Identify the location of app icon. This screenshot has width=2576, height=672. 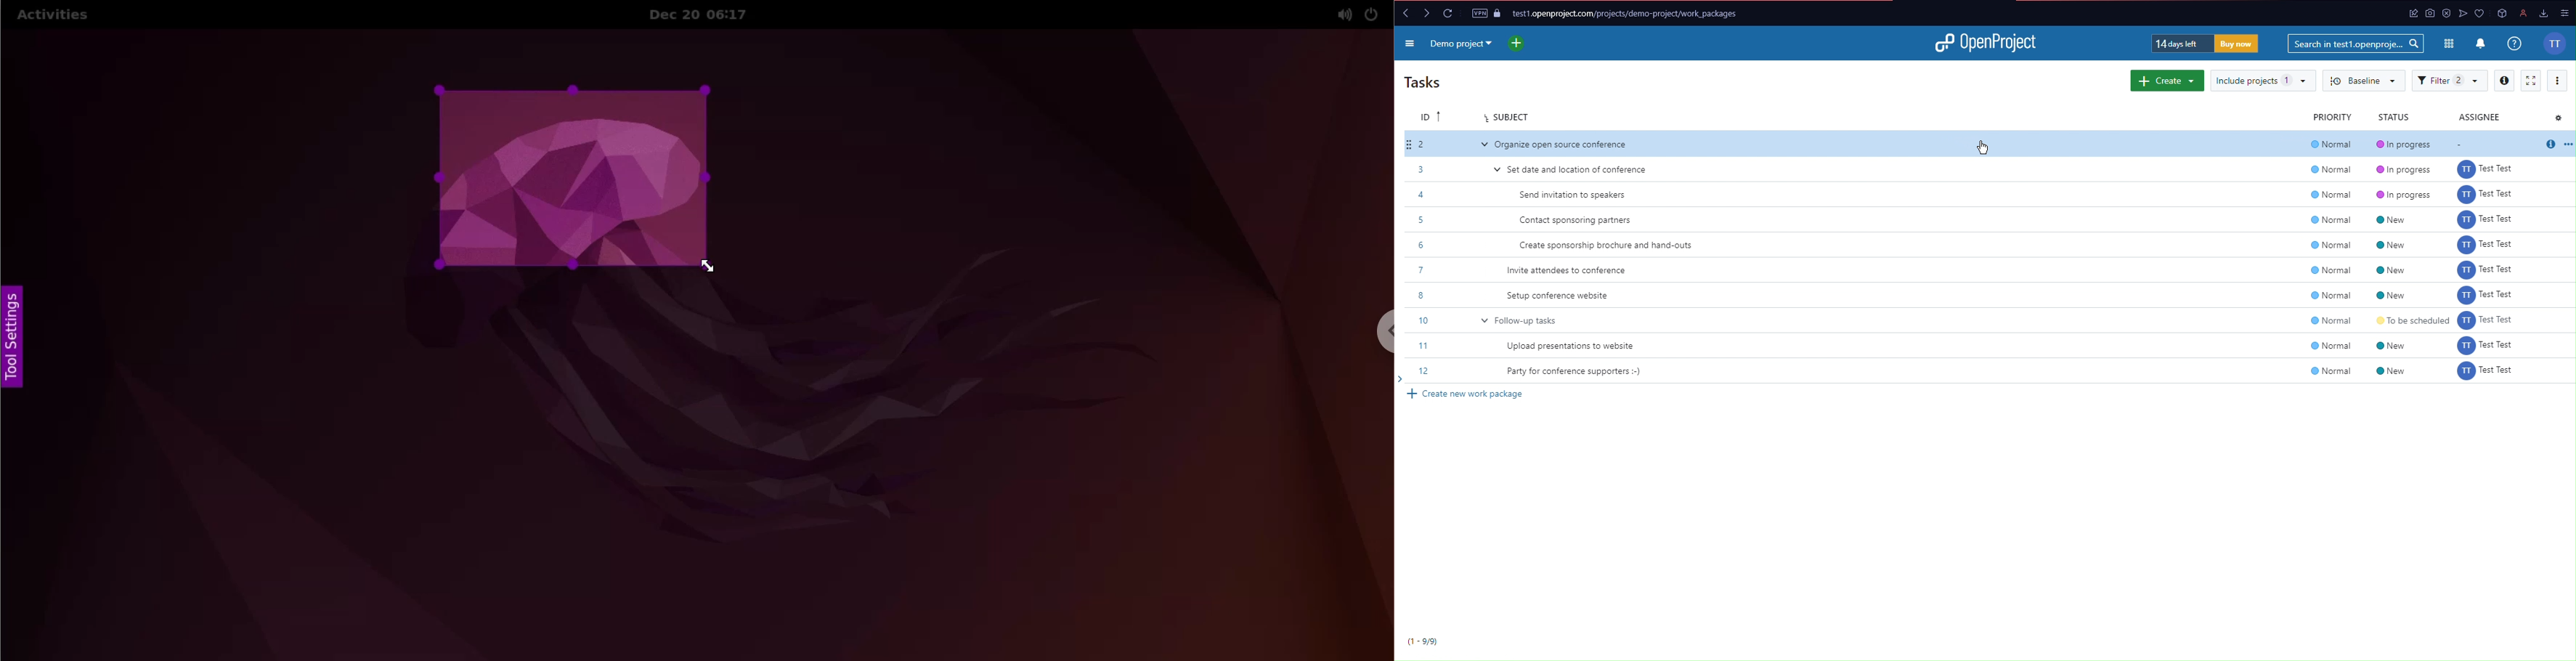
(2425, 13).